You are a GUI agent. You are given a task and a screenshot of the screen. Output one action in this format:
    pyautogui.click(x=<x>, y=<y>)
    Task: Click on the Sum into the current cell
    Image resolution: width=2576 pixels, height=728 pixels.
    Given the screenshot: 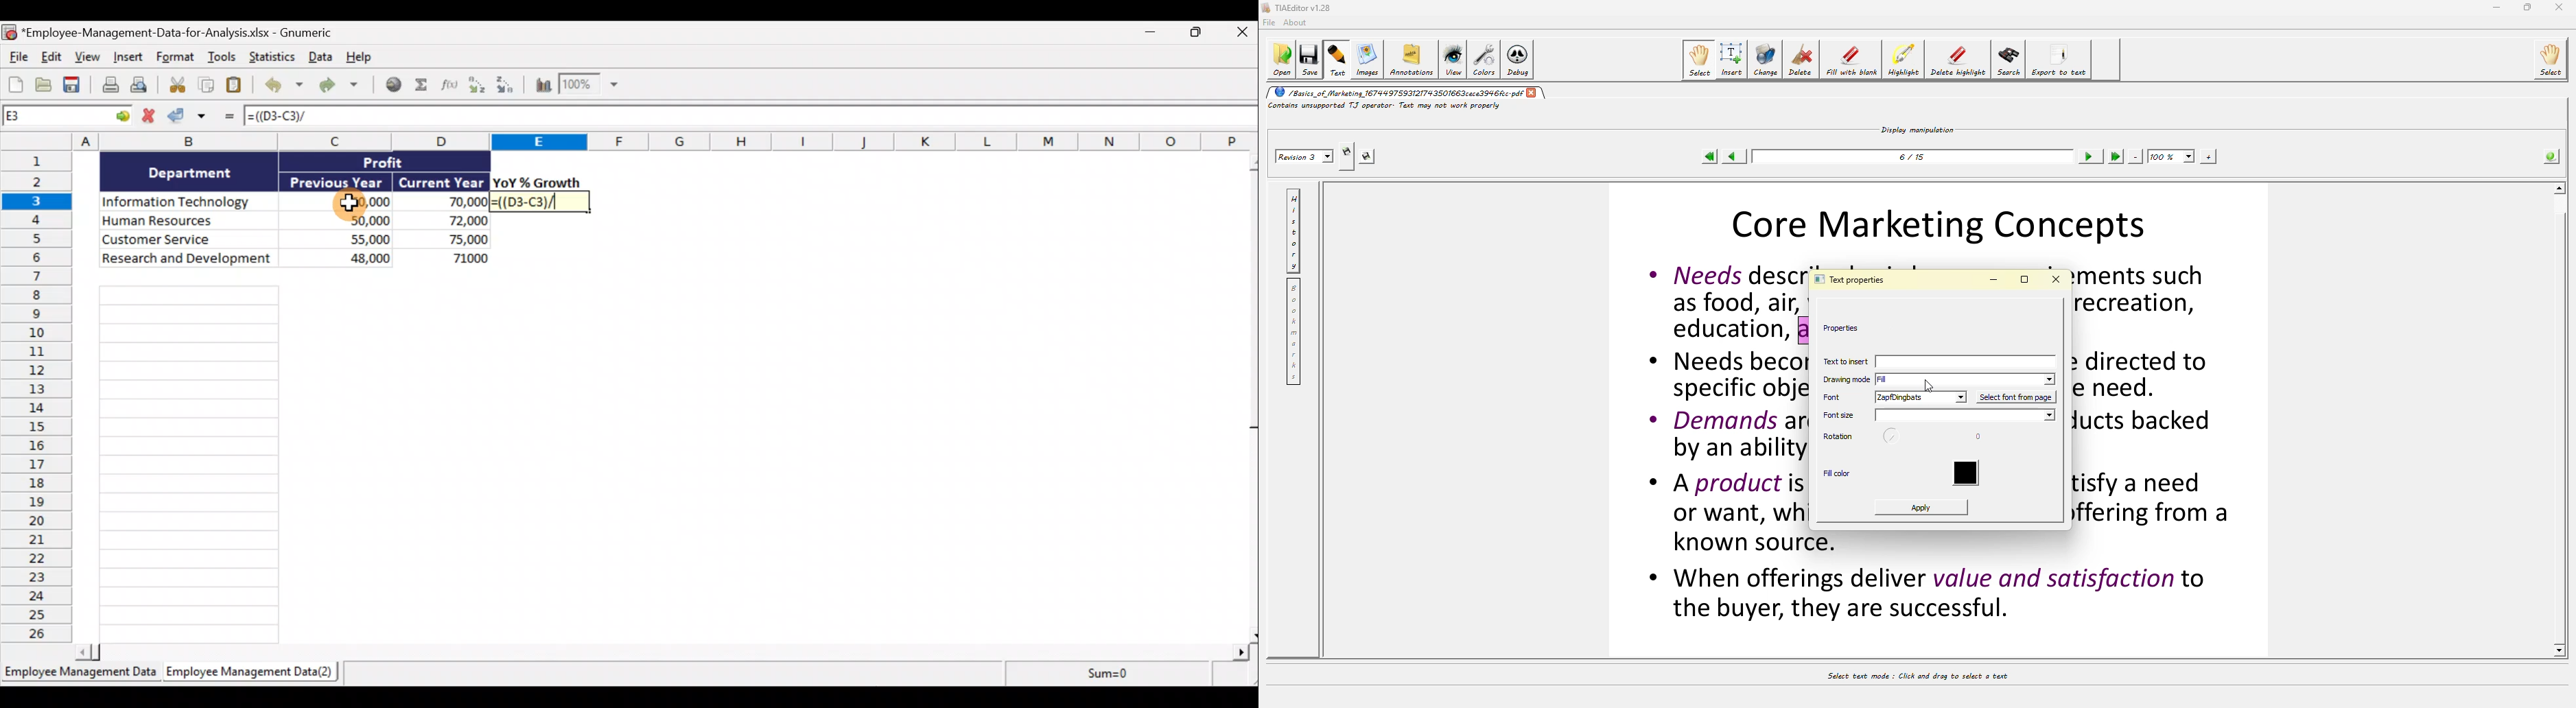 What is the action you would take?
    pyautogui.click(x=425, y=86)
    